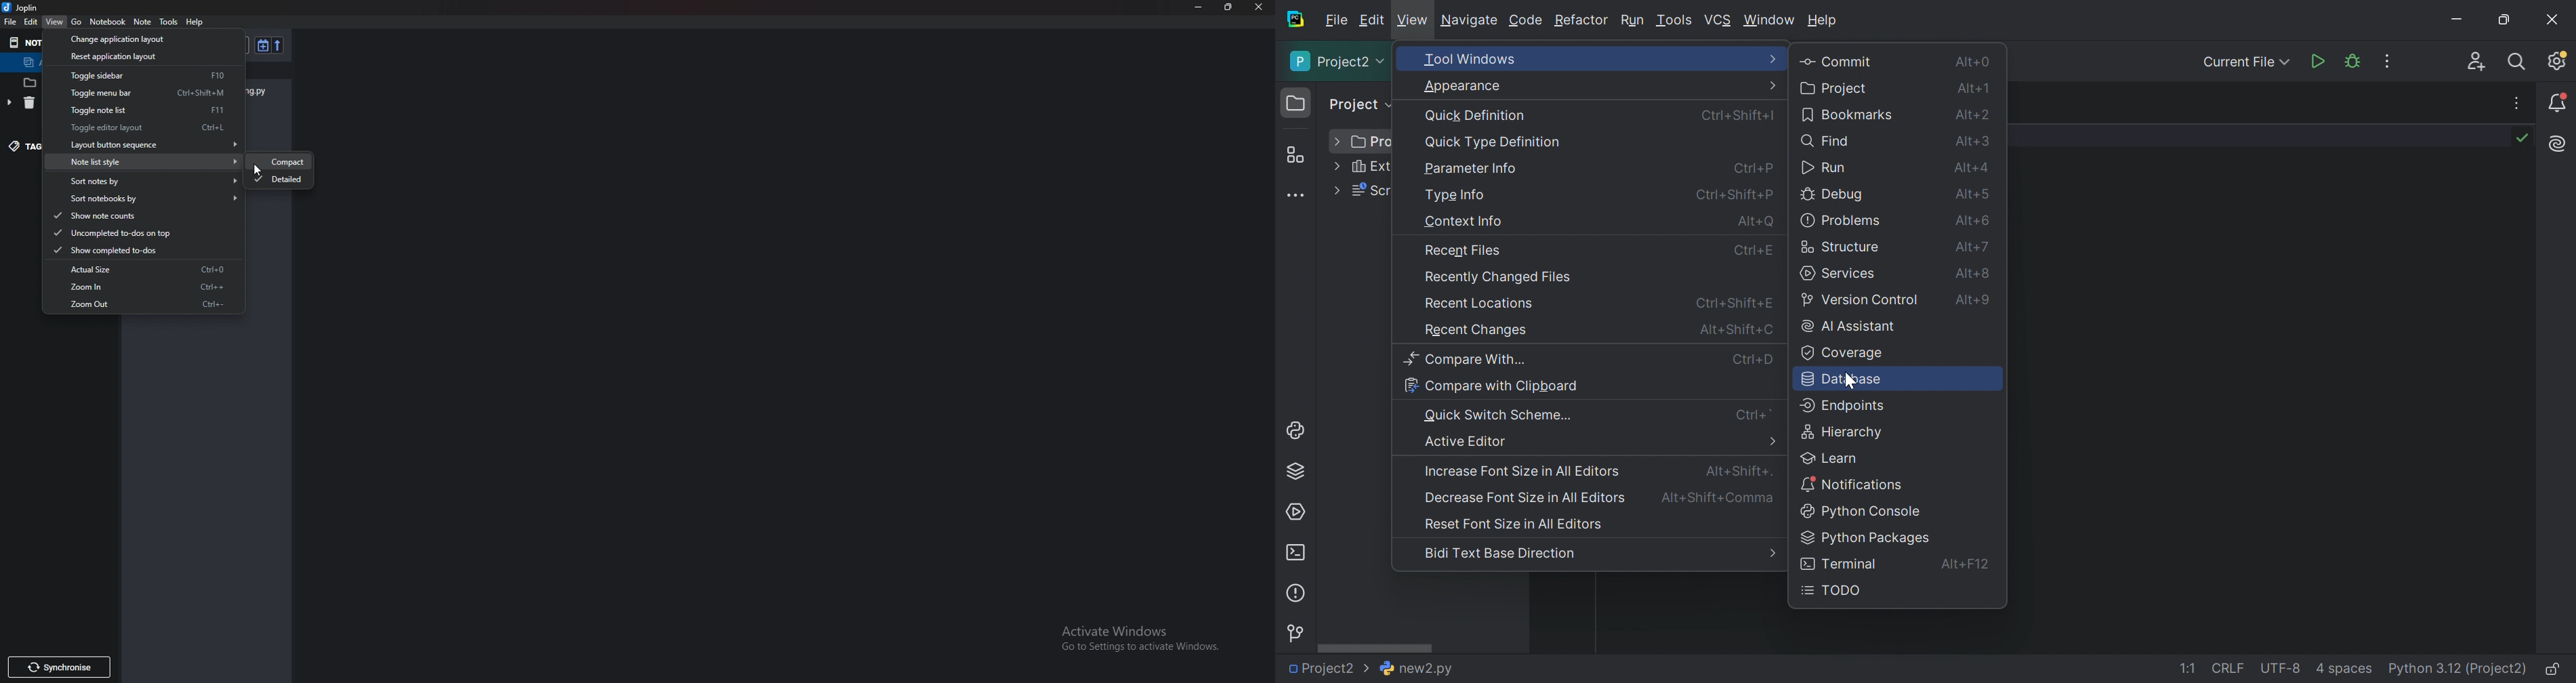  Describe the element at coordinates (1975, 246) in the screenshot. I see `Alt+6` at that location.